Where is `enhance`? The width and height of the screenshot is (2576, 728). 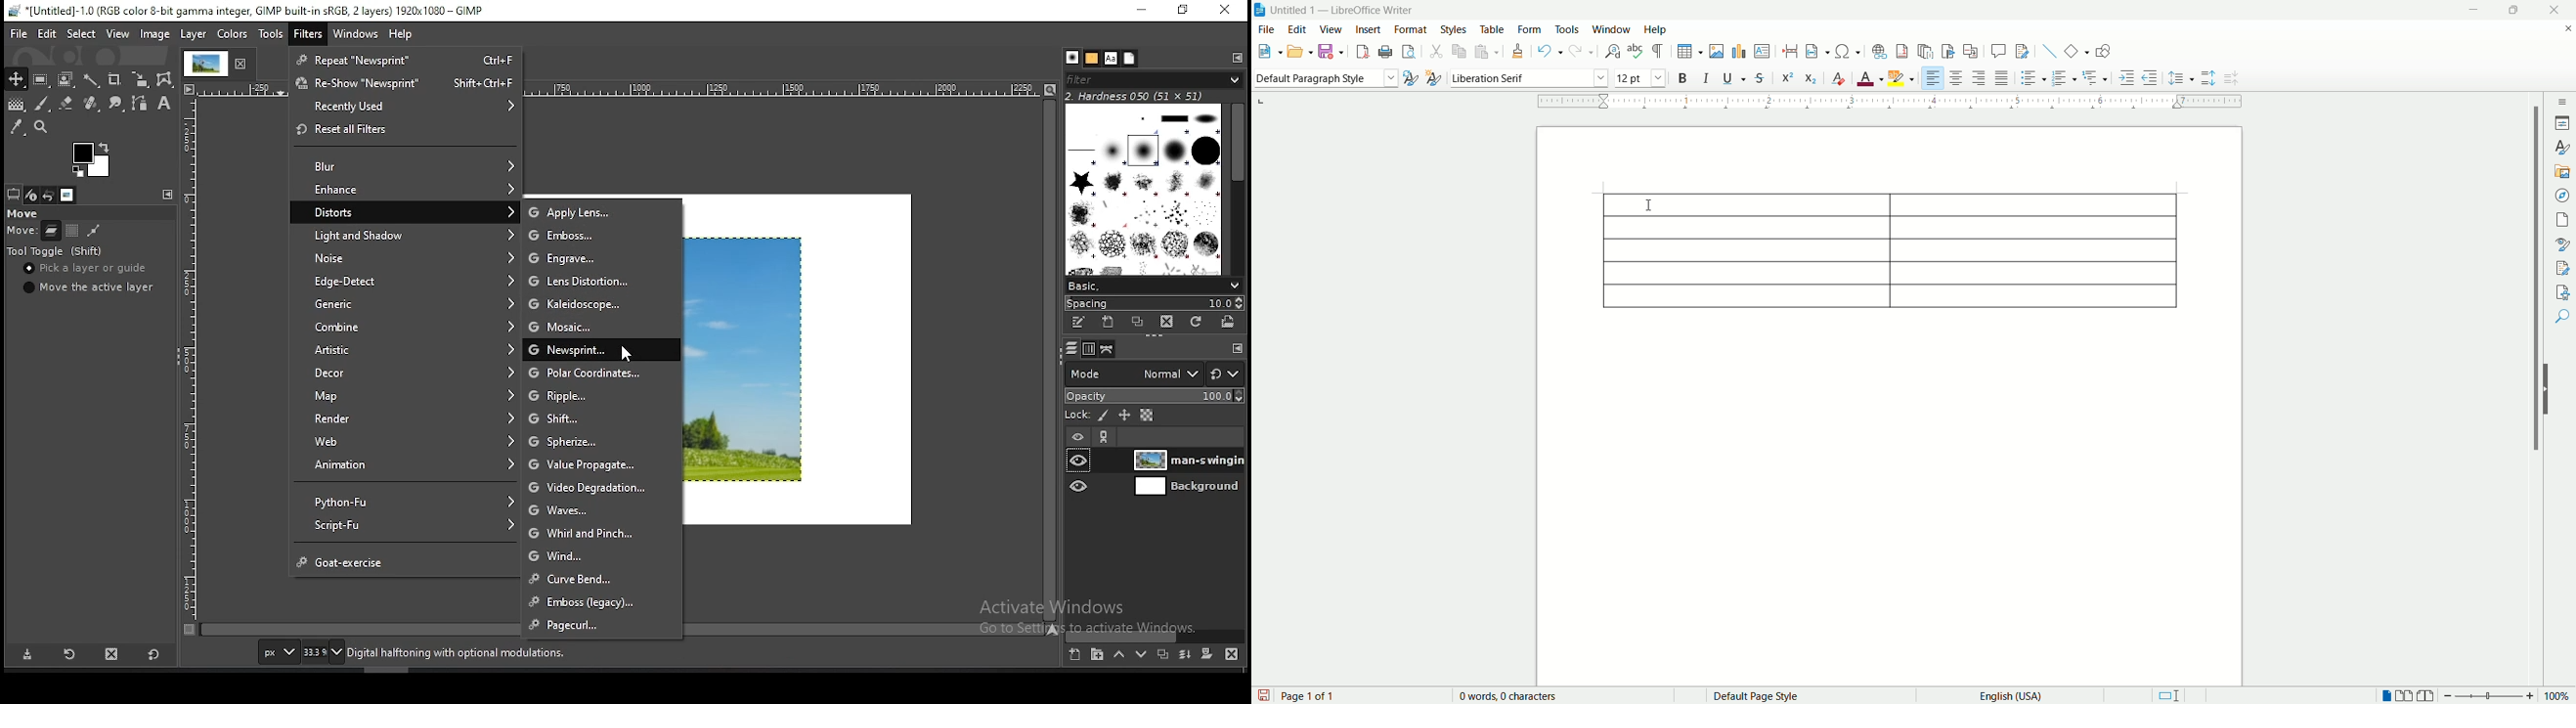 enhance is located at coordinates (405, 188).